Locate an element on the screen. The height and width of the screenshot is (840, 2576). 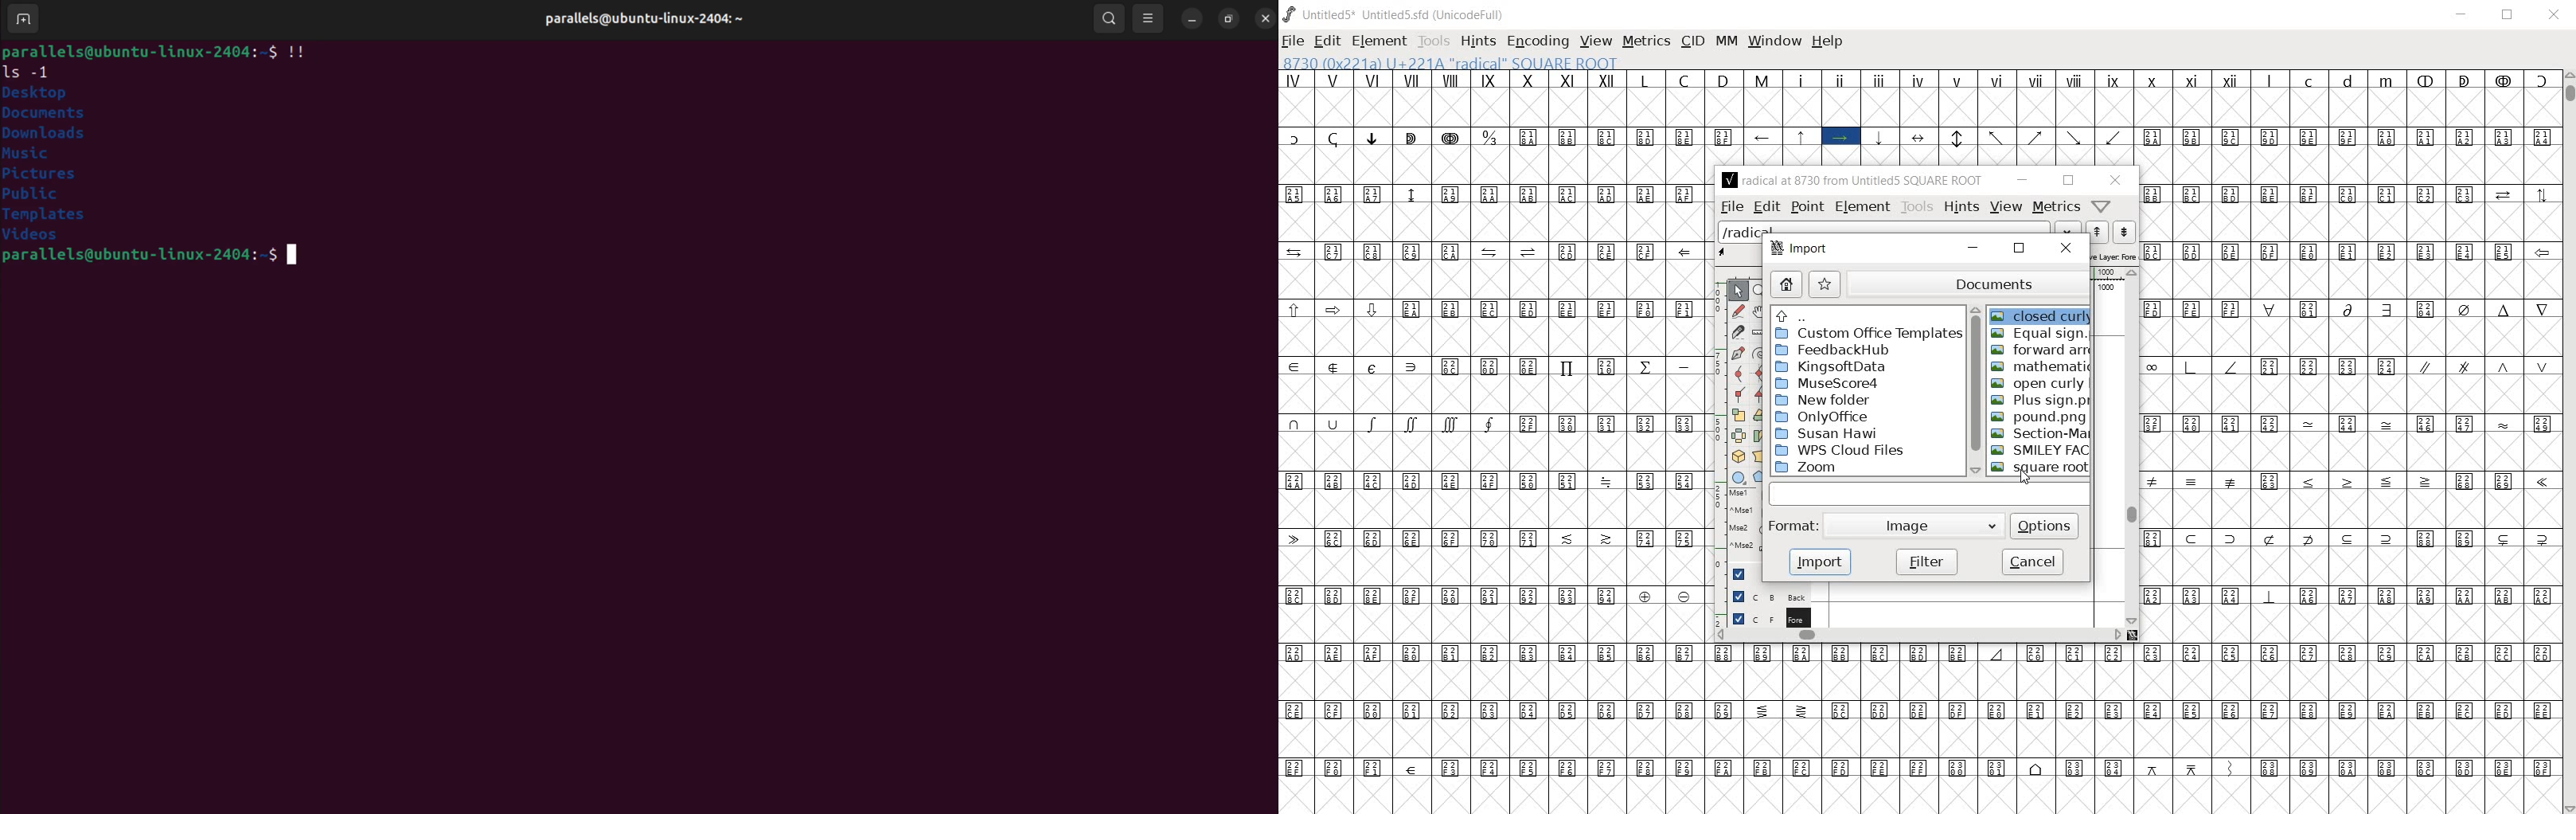
home is located at coordinates (1784, 285).